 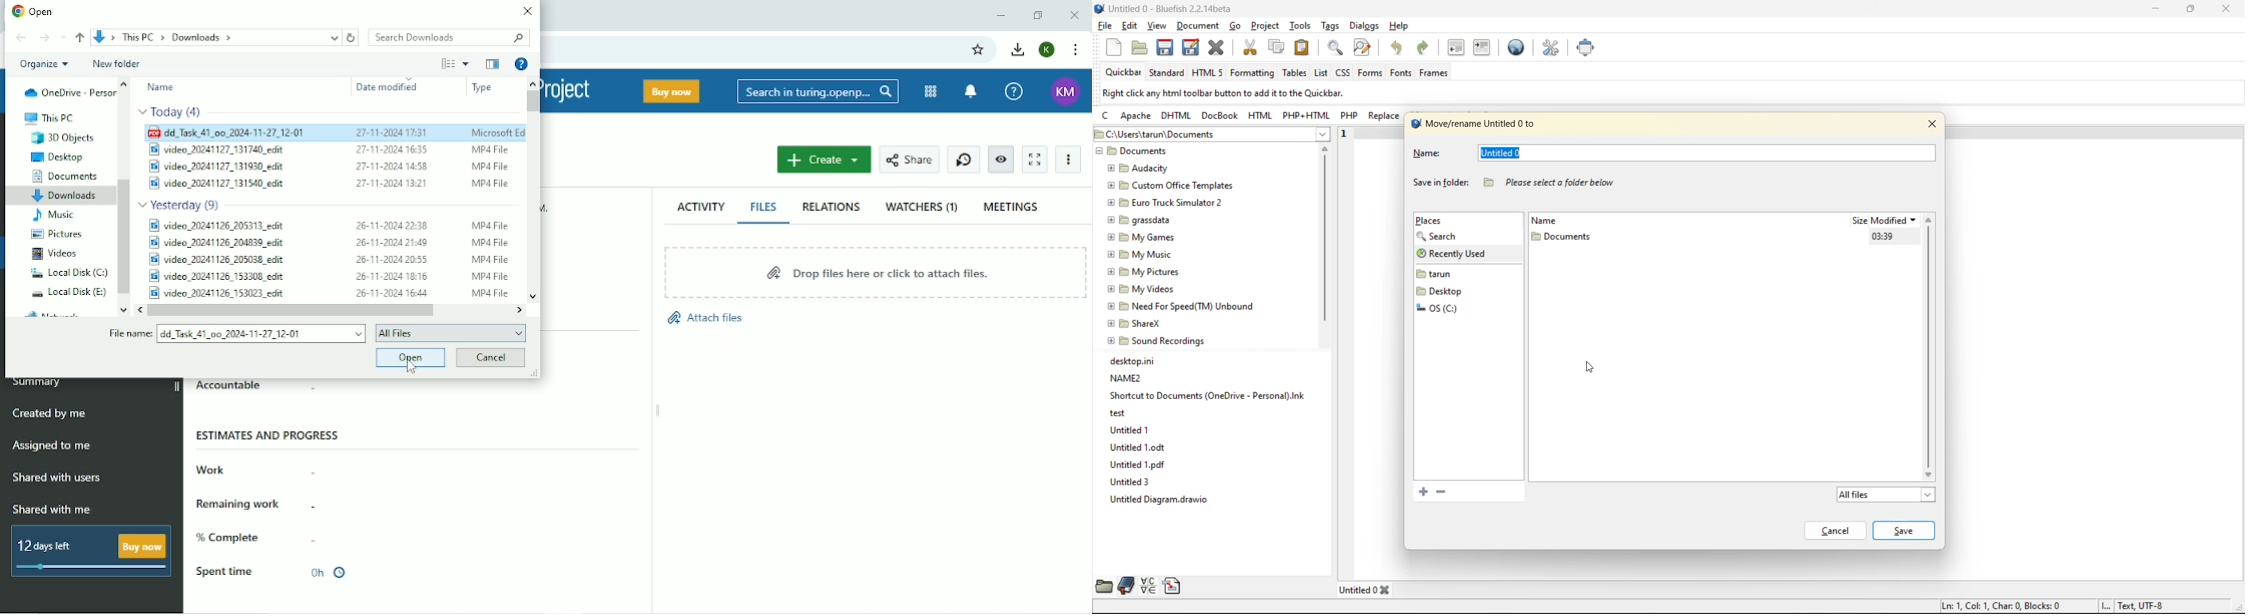 I want to click on Yesterday (9), so click(x=183, y=203).